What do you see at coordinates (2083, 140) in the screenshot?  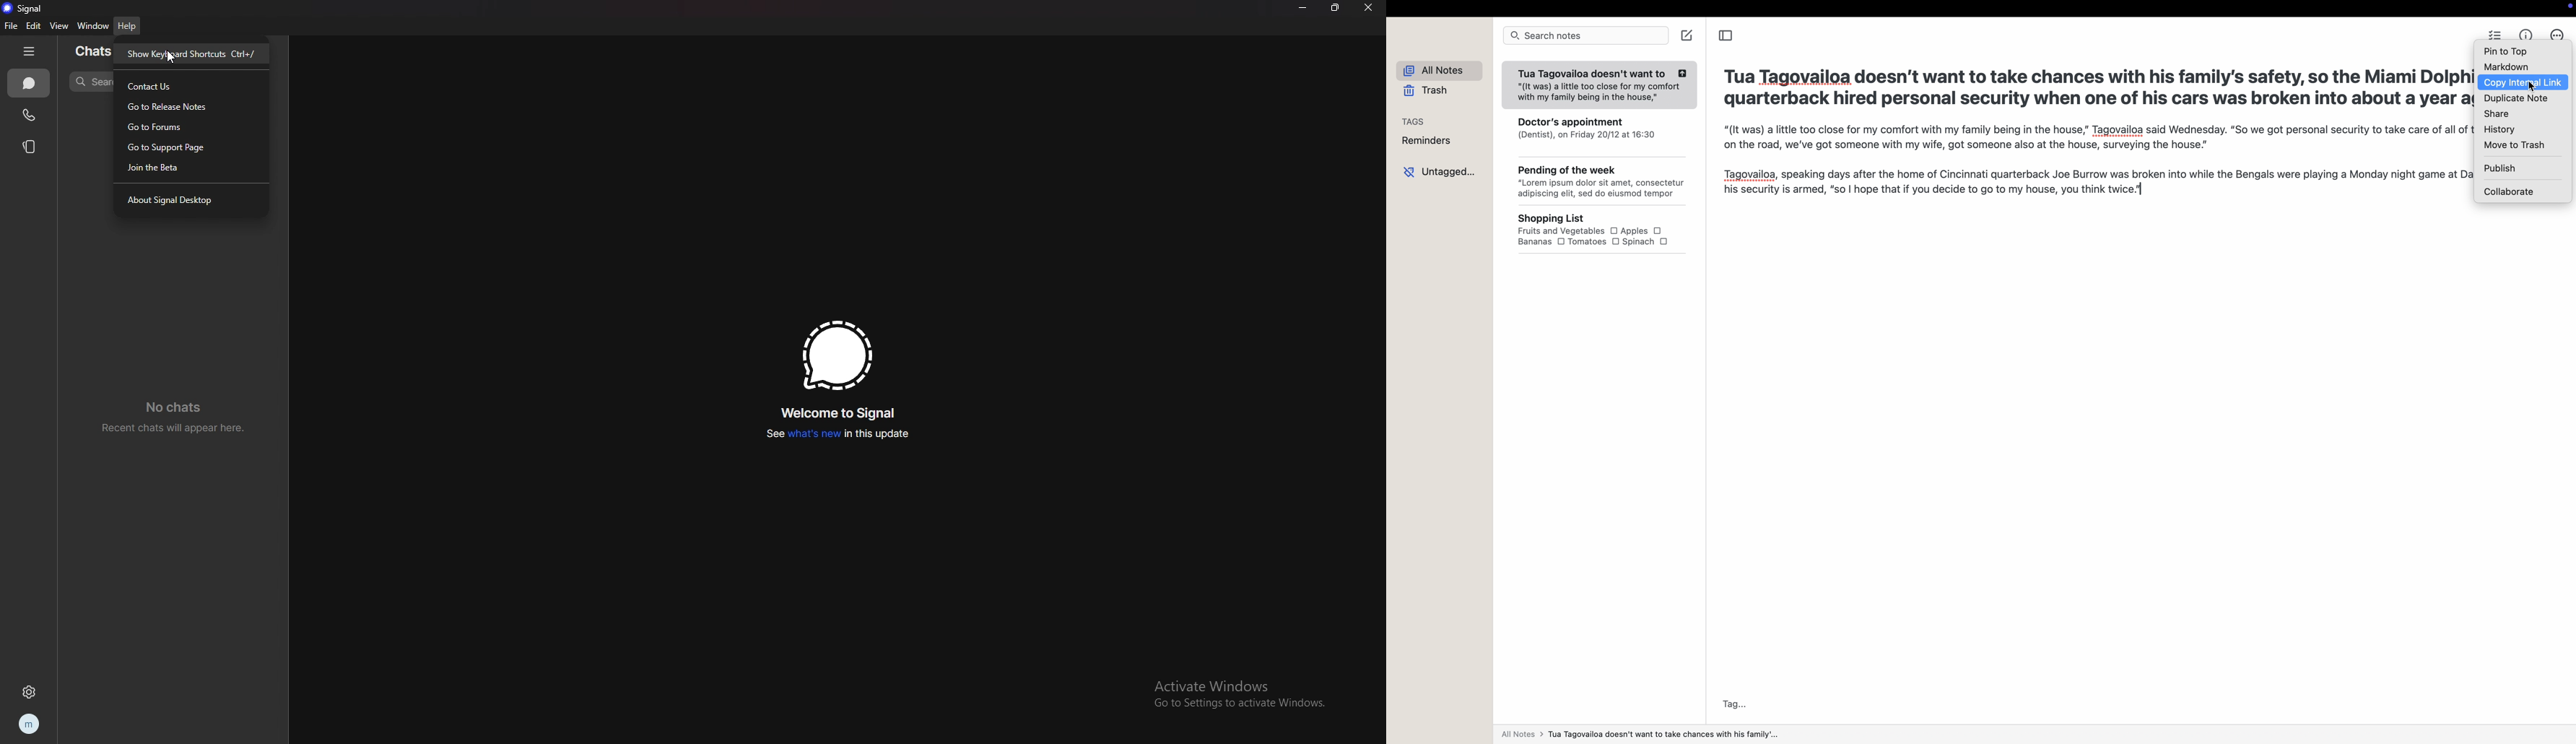 I see `Tua Tagovailoa doesn't want to take chances with his family's safety, so the Miami Dolpl
quarterback hired personal security when one of his cars was broken into about a year :
“(It was) a little too close for my comfort with my family being in the house,” Tagovailoa said Wednesday. “So we got personal security to take care of all c
on the road, we've got someone with my wife, got someone also at the house, surveying the house.”

Tagovailoa, speaking days after the home of Cincinnati quarterback Joe Burrow was broken into while the Bengals were playing a Monday night game at [
his security is armed, “so | hope that if you decide to go to my house, you think twice.|` at bounding box center [2083, 140].